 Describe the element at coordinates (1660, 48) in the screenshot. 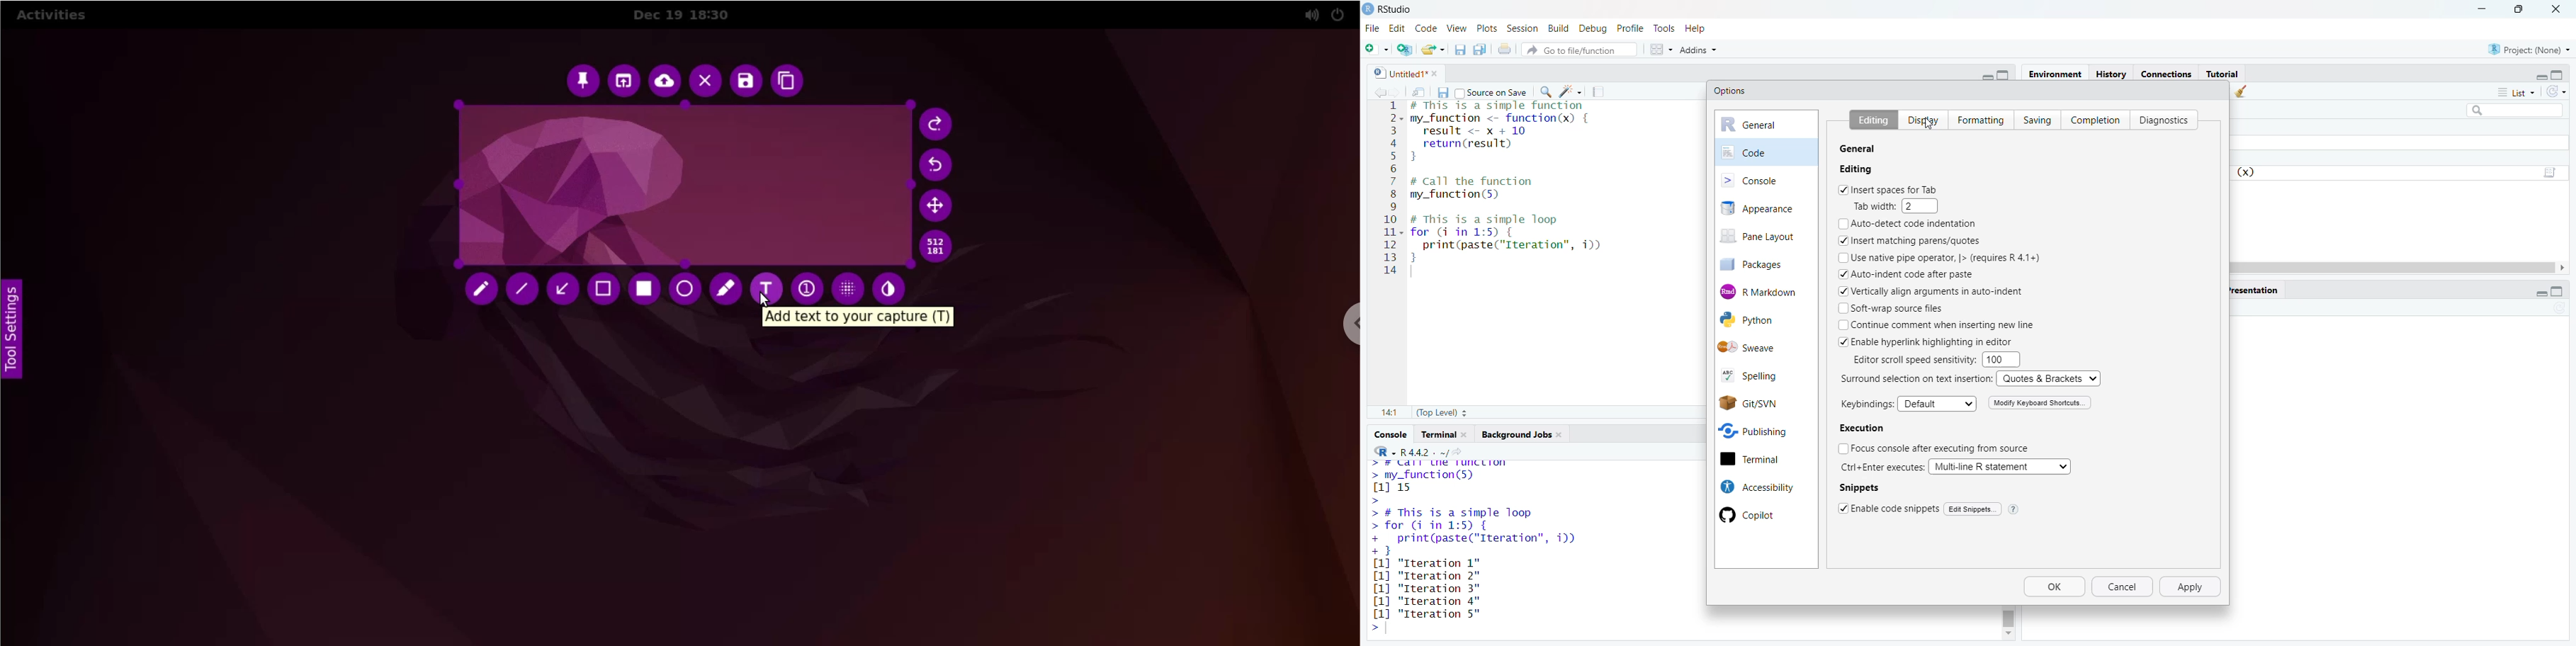

I see `workspace panes` at that location.